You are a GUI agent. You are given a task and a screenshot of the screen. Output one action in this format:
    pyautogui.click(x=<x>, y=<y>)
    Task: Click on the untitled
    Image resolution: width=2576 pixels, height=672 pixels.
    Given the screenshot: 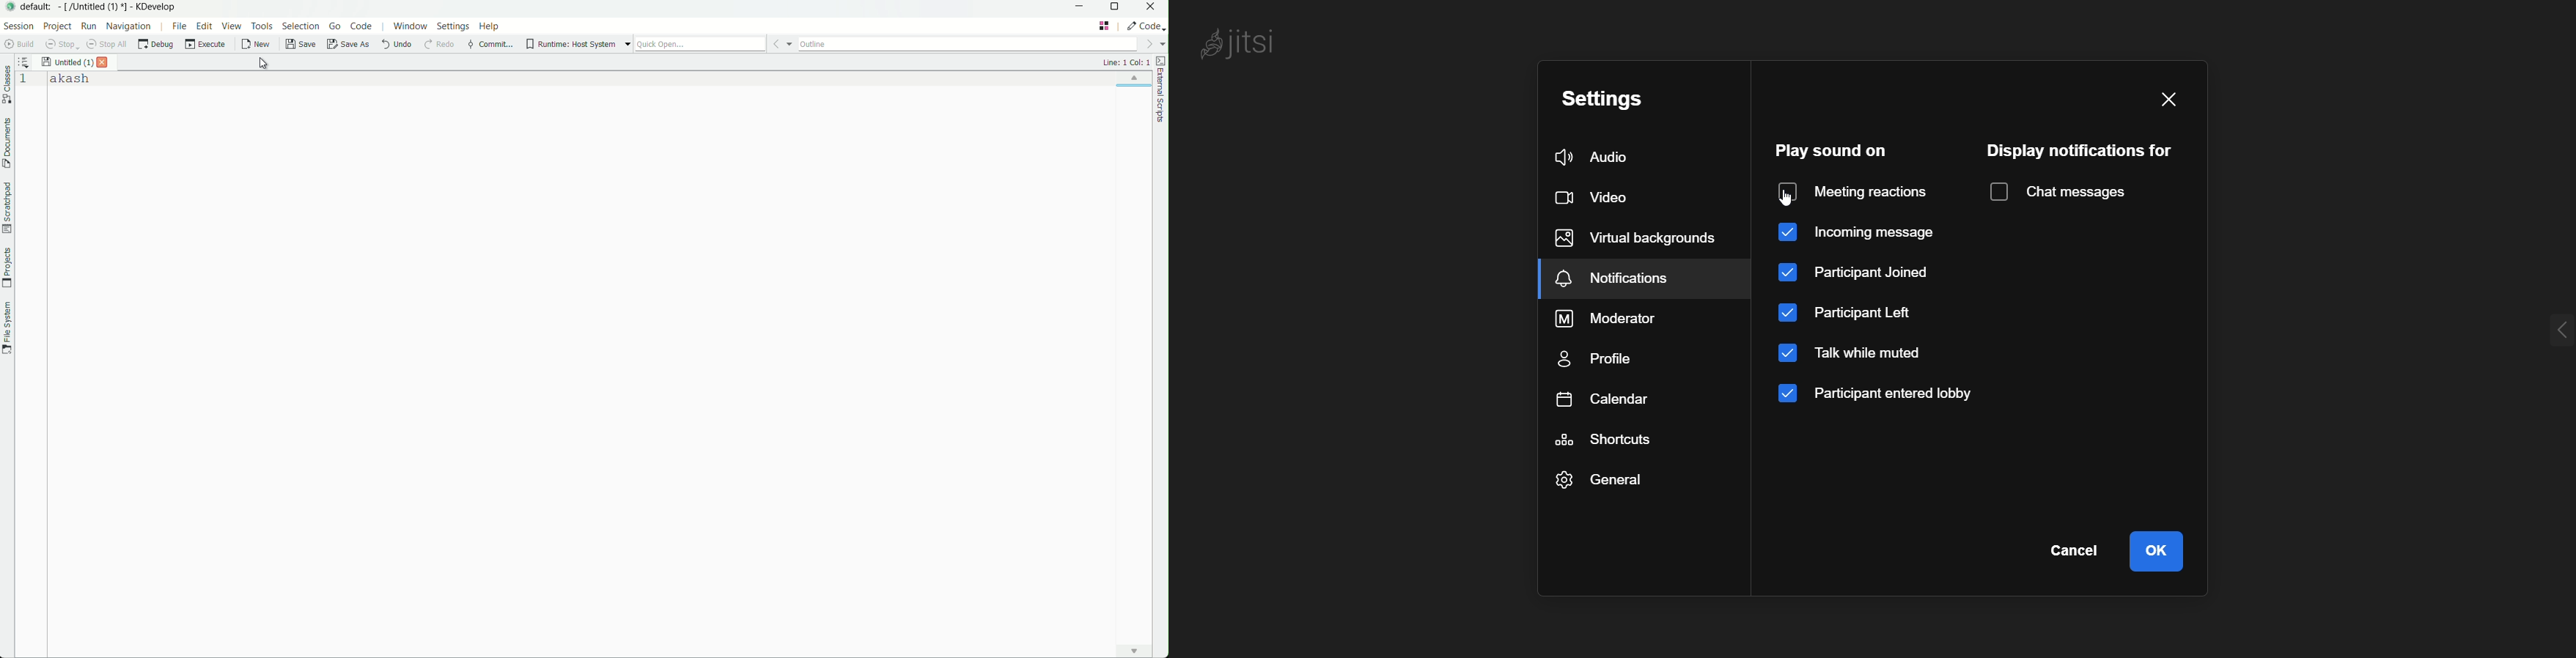 What is the action you would take?
    pyautogui.click(x=68, y=62)
    